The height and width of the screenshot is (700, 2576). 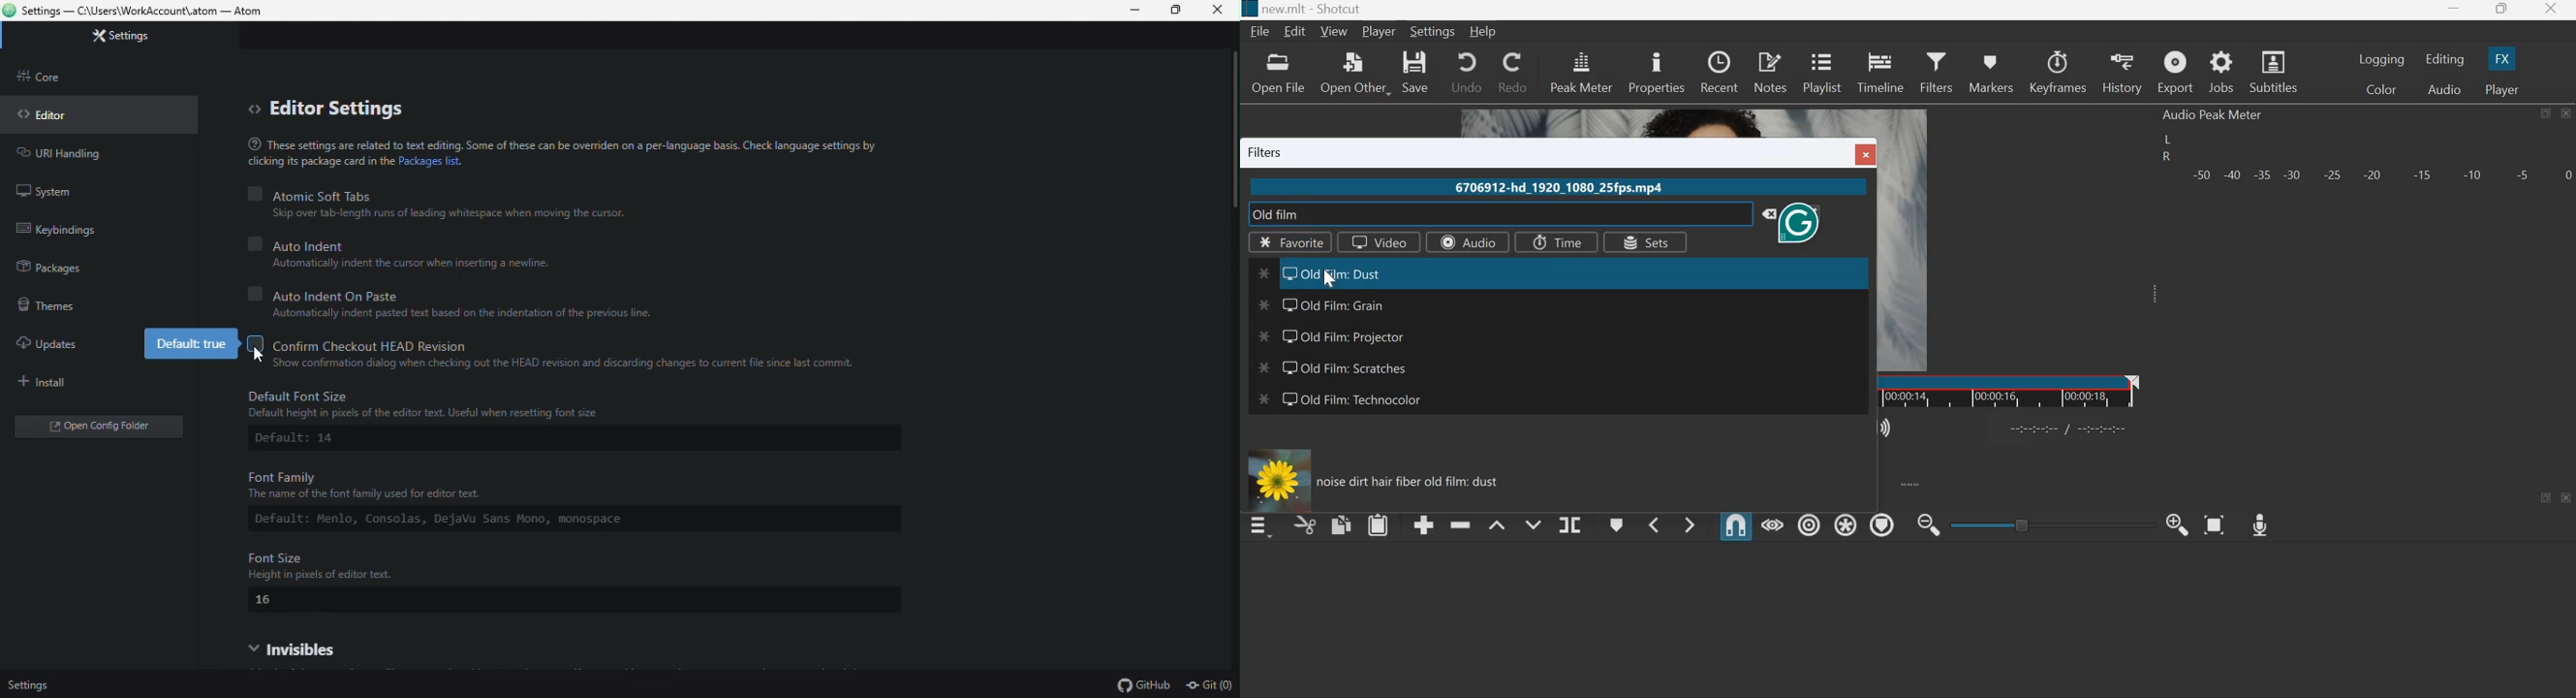 What do you see at coordinates (1260, 401) in the screenshot?
I see `` at bounding box center [1260, 401].